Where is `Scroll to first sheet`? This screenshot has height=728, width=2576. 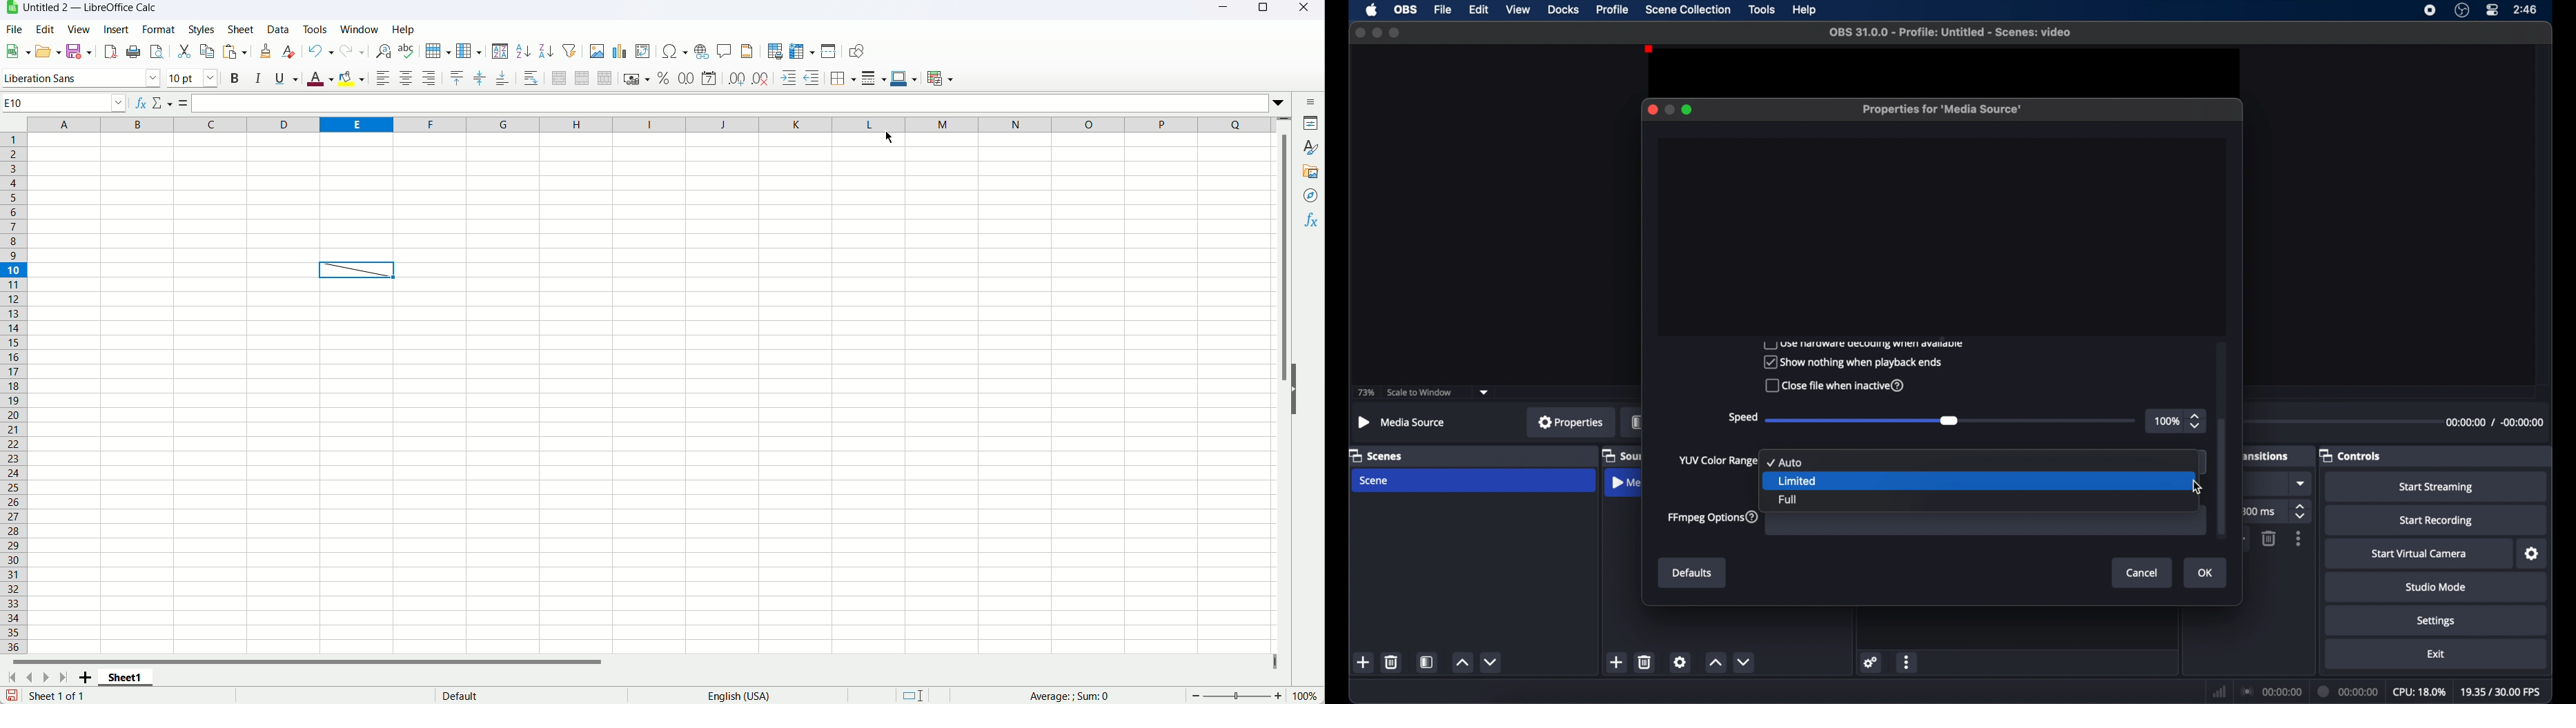
Scroll to first sheet is located at coordinates (12, 678).